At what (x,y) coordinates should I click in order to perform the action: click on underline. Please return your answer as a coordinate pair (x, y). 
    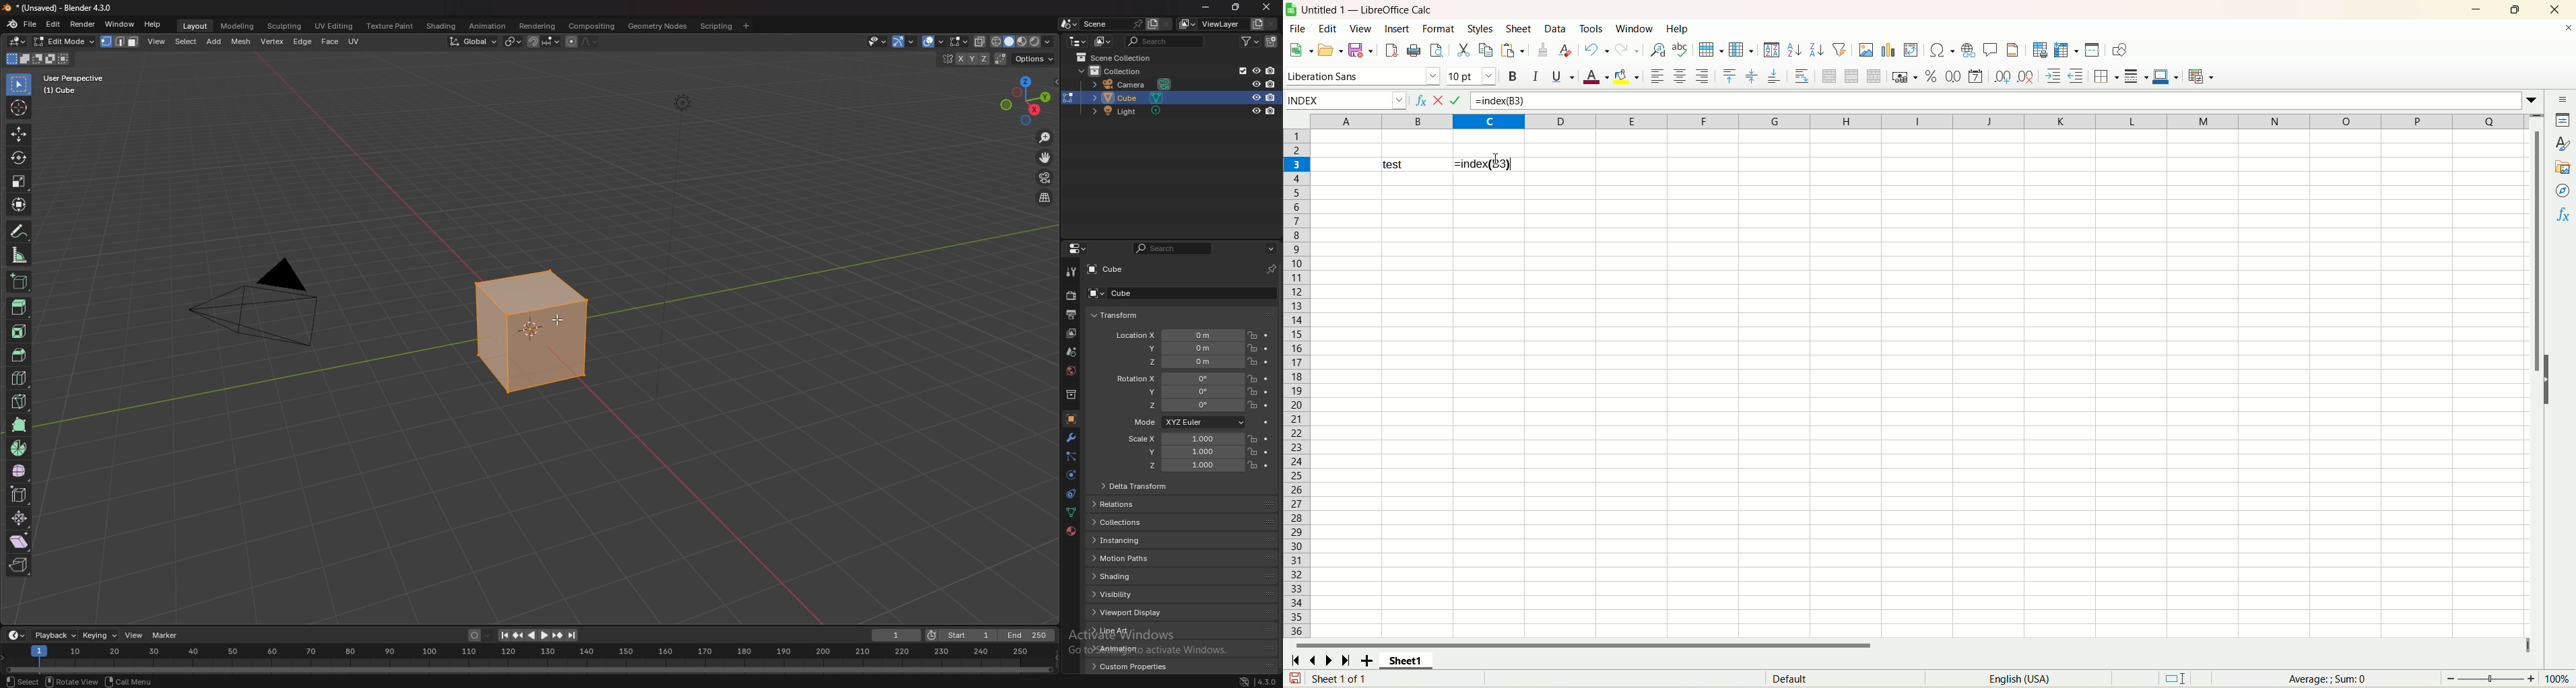
    Looking at the image, I should click on (1563, 76).